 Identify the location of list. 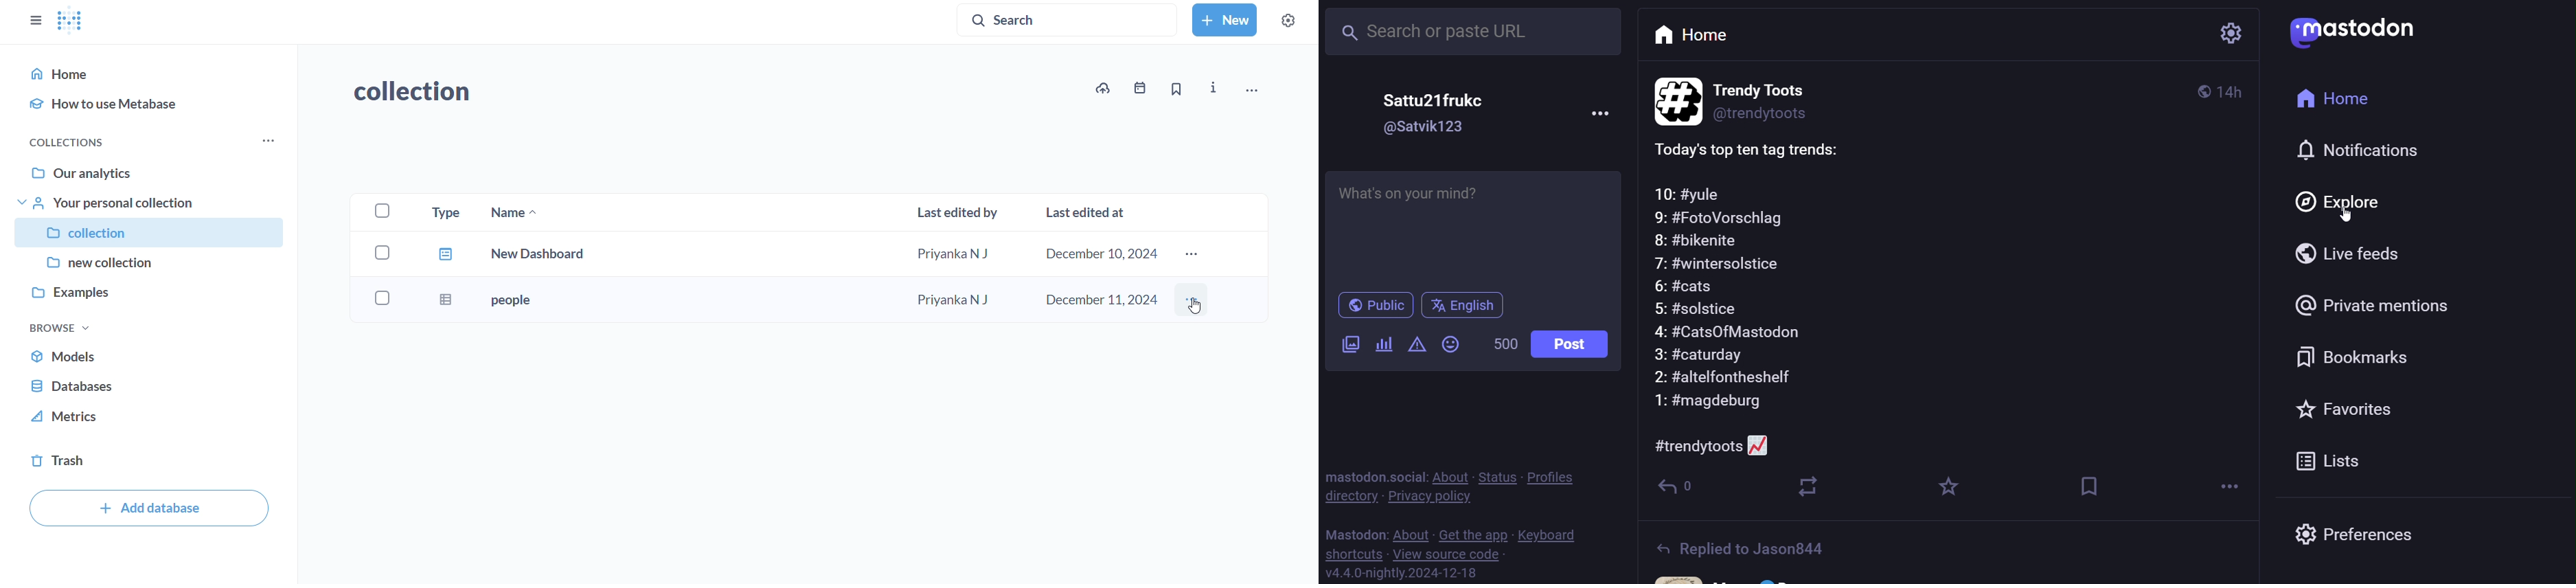
(2329, 461).